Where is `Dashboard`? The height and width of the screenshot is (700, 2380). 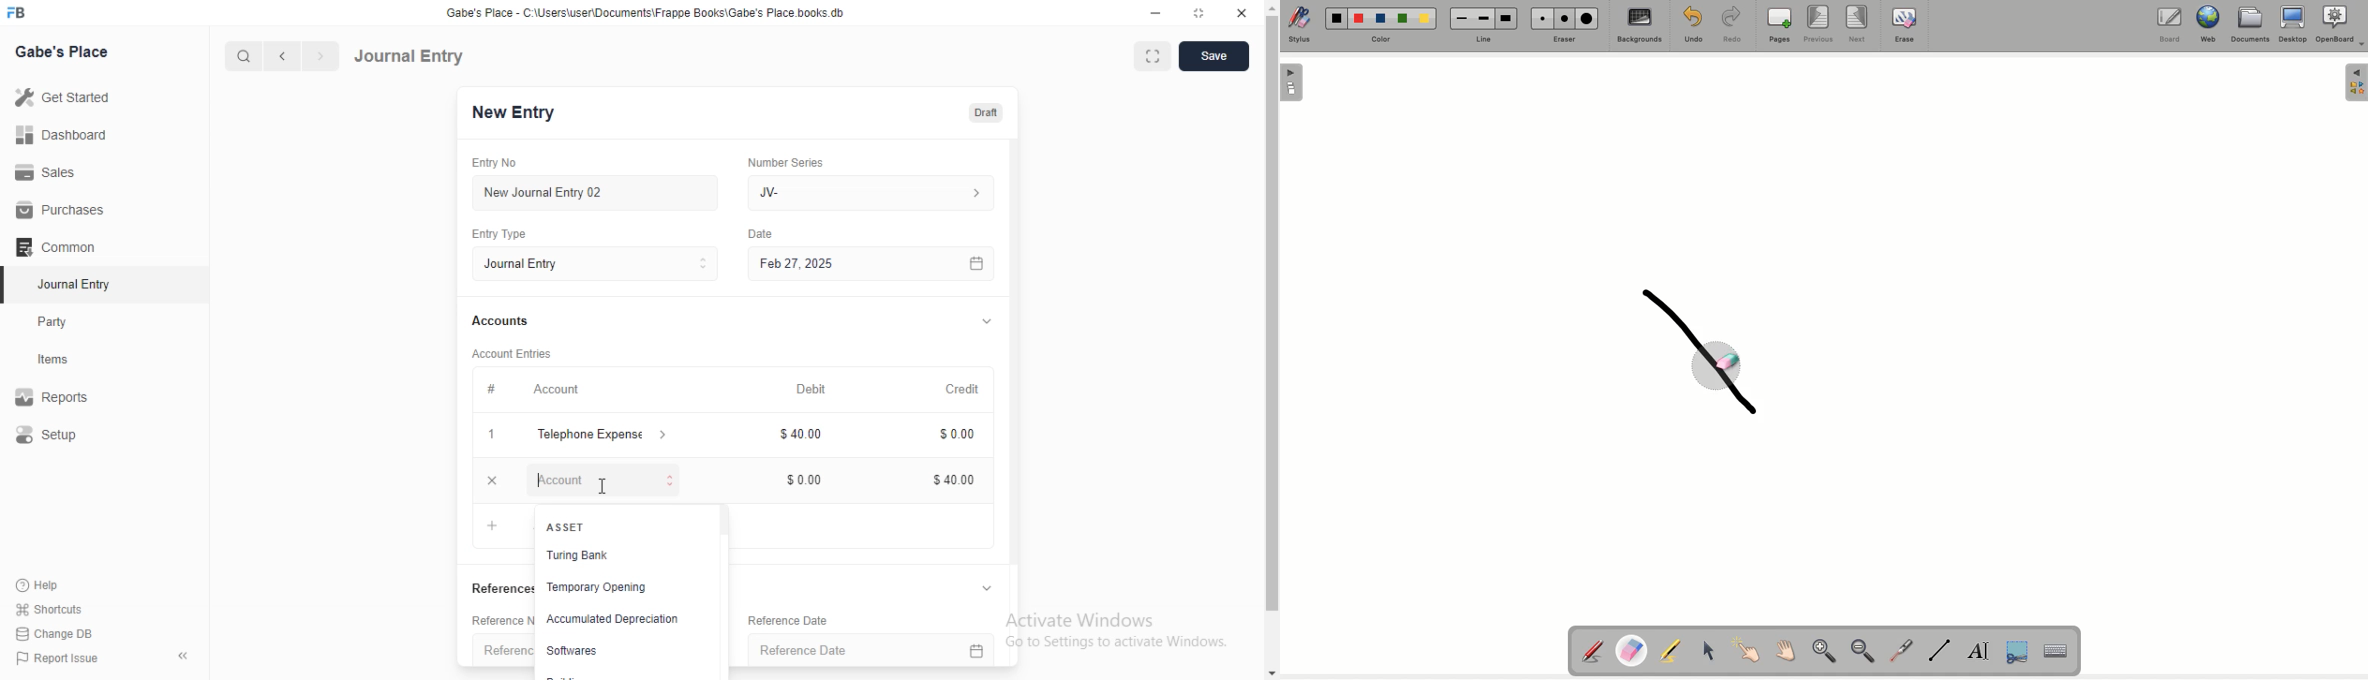
Dashboard is located at coordinates (62, 135).